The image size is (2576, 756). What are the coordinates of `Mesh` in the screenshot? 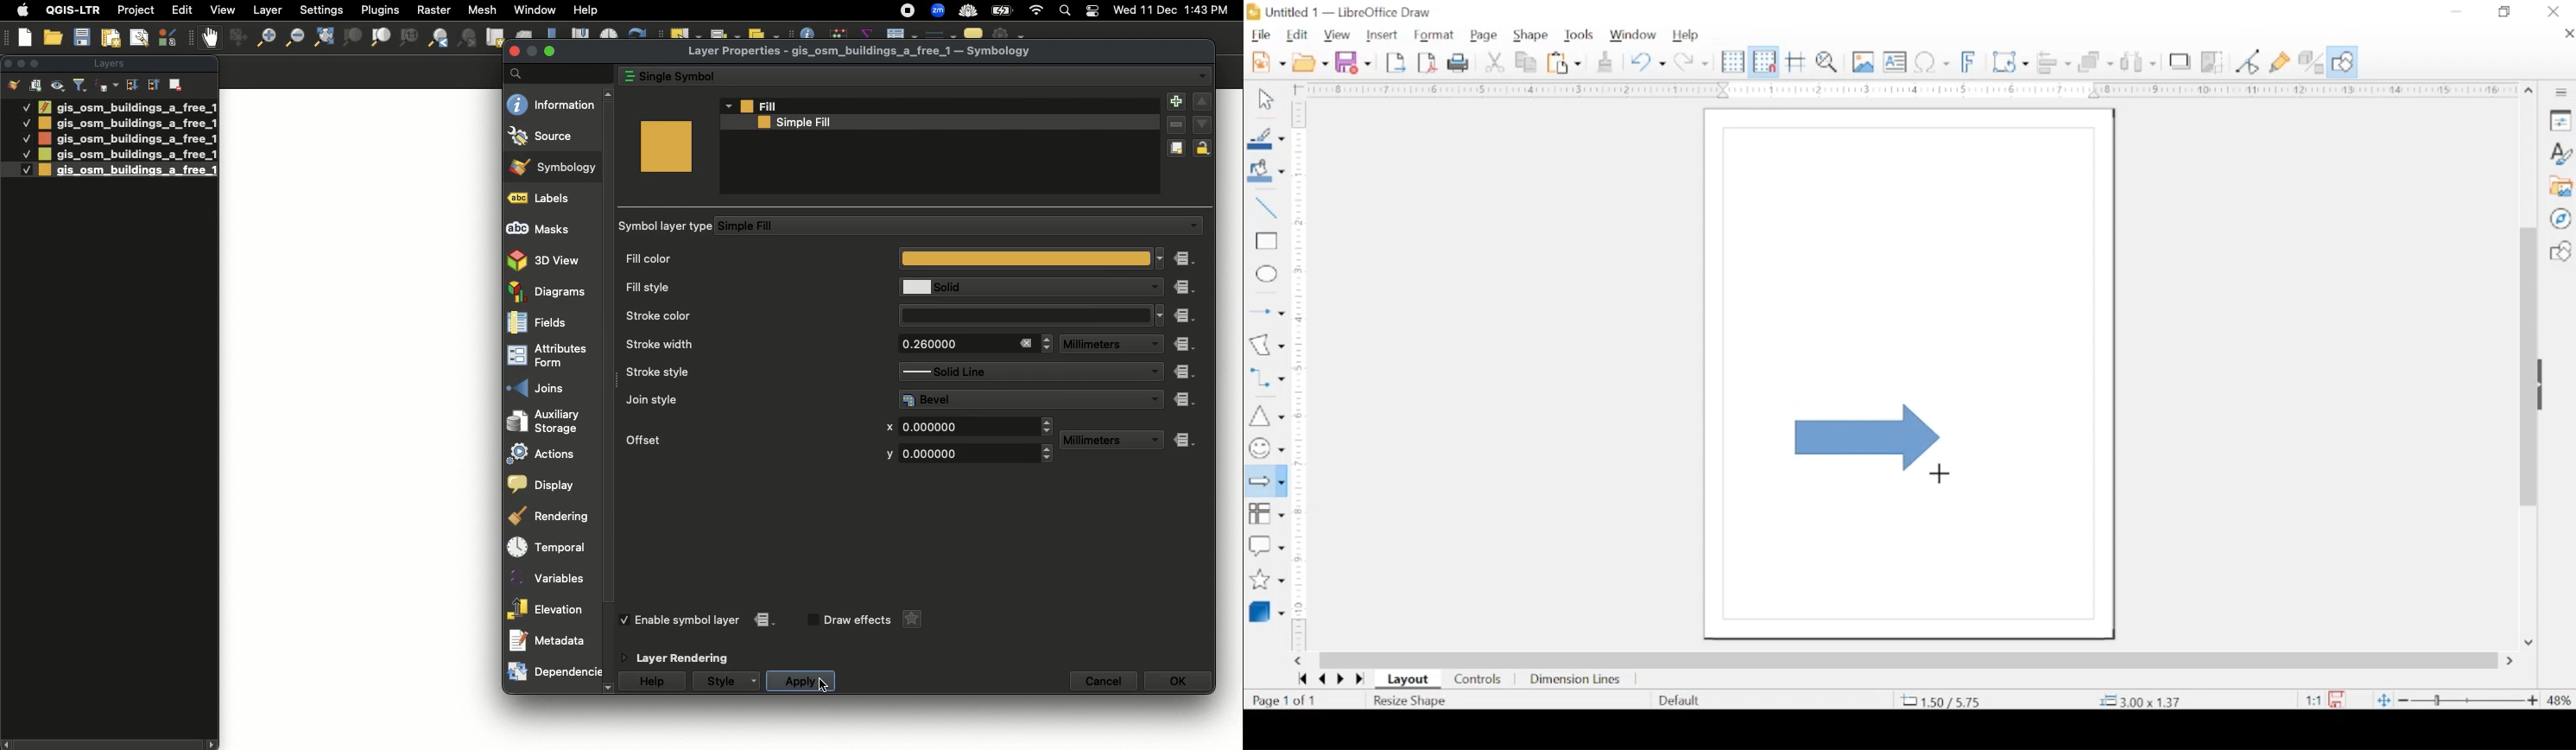 It's located at (481, 10).